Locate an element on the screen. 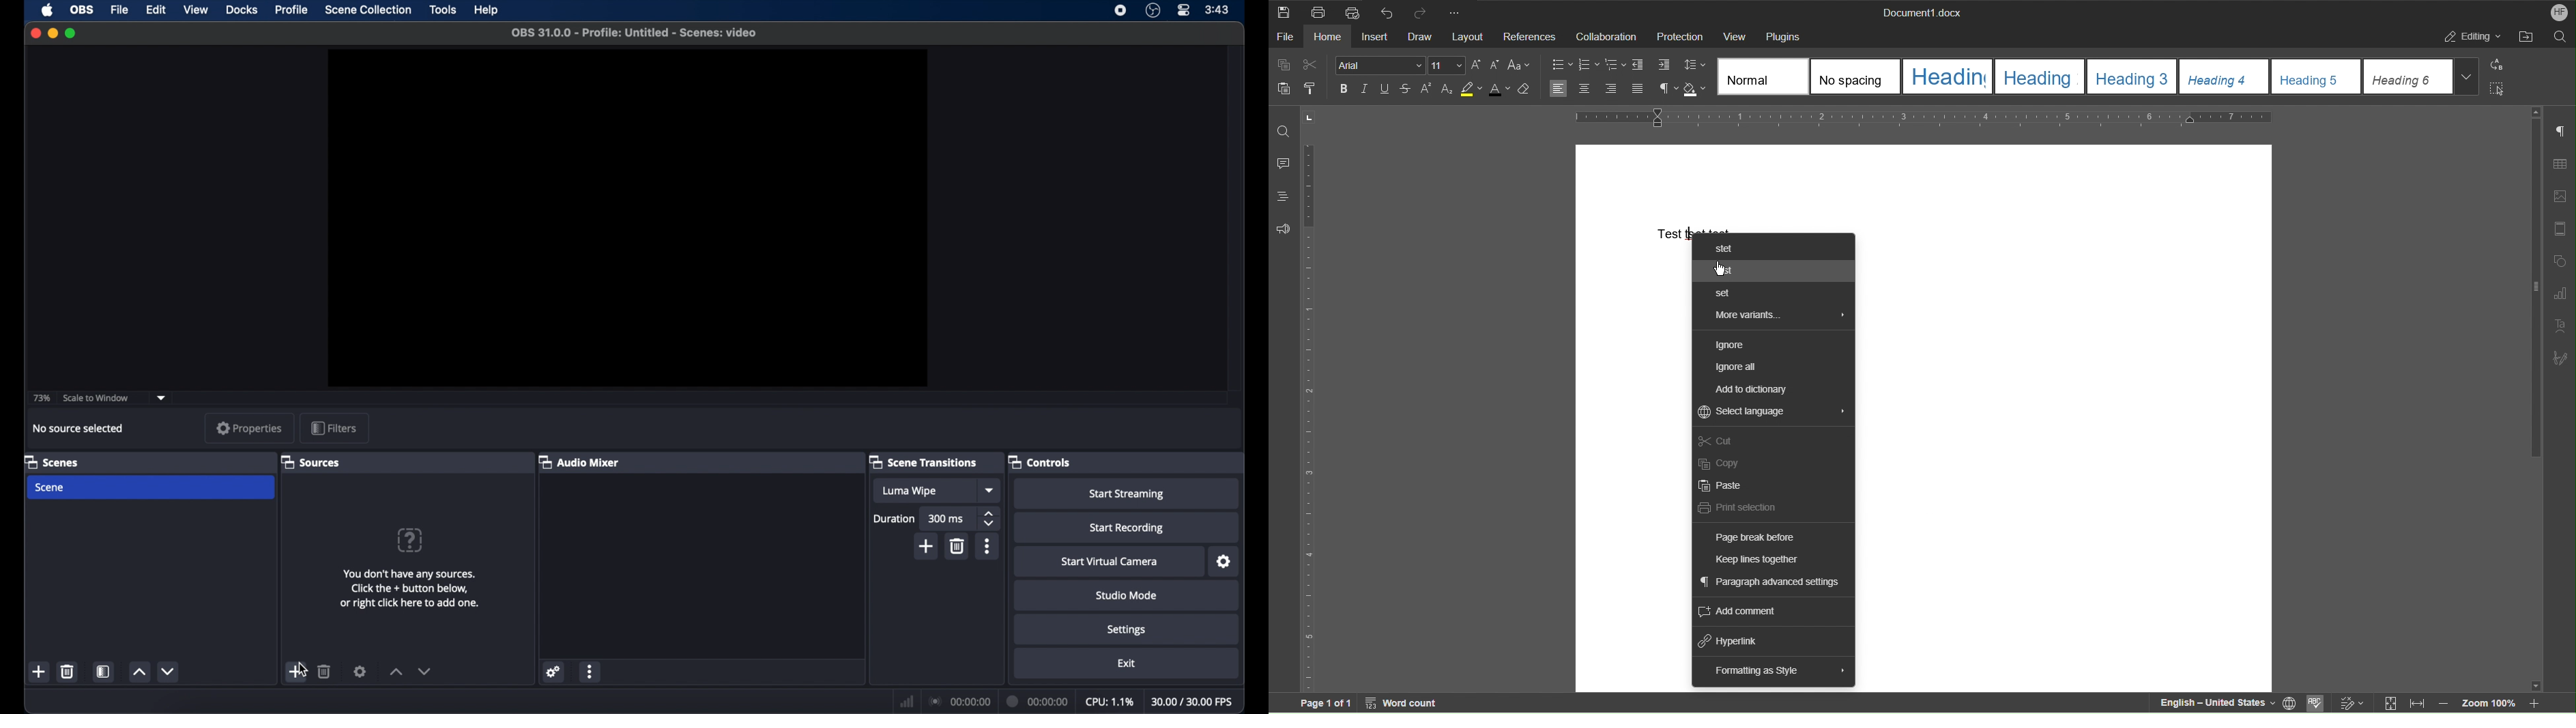 The height and width of the screenshot is (728, 2576). Decrease Font Size is located at coordinates (1493, 66).